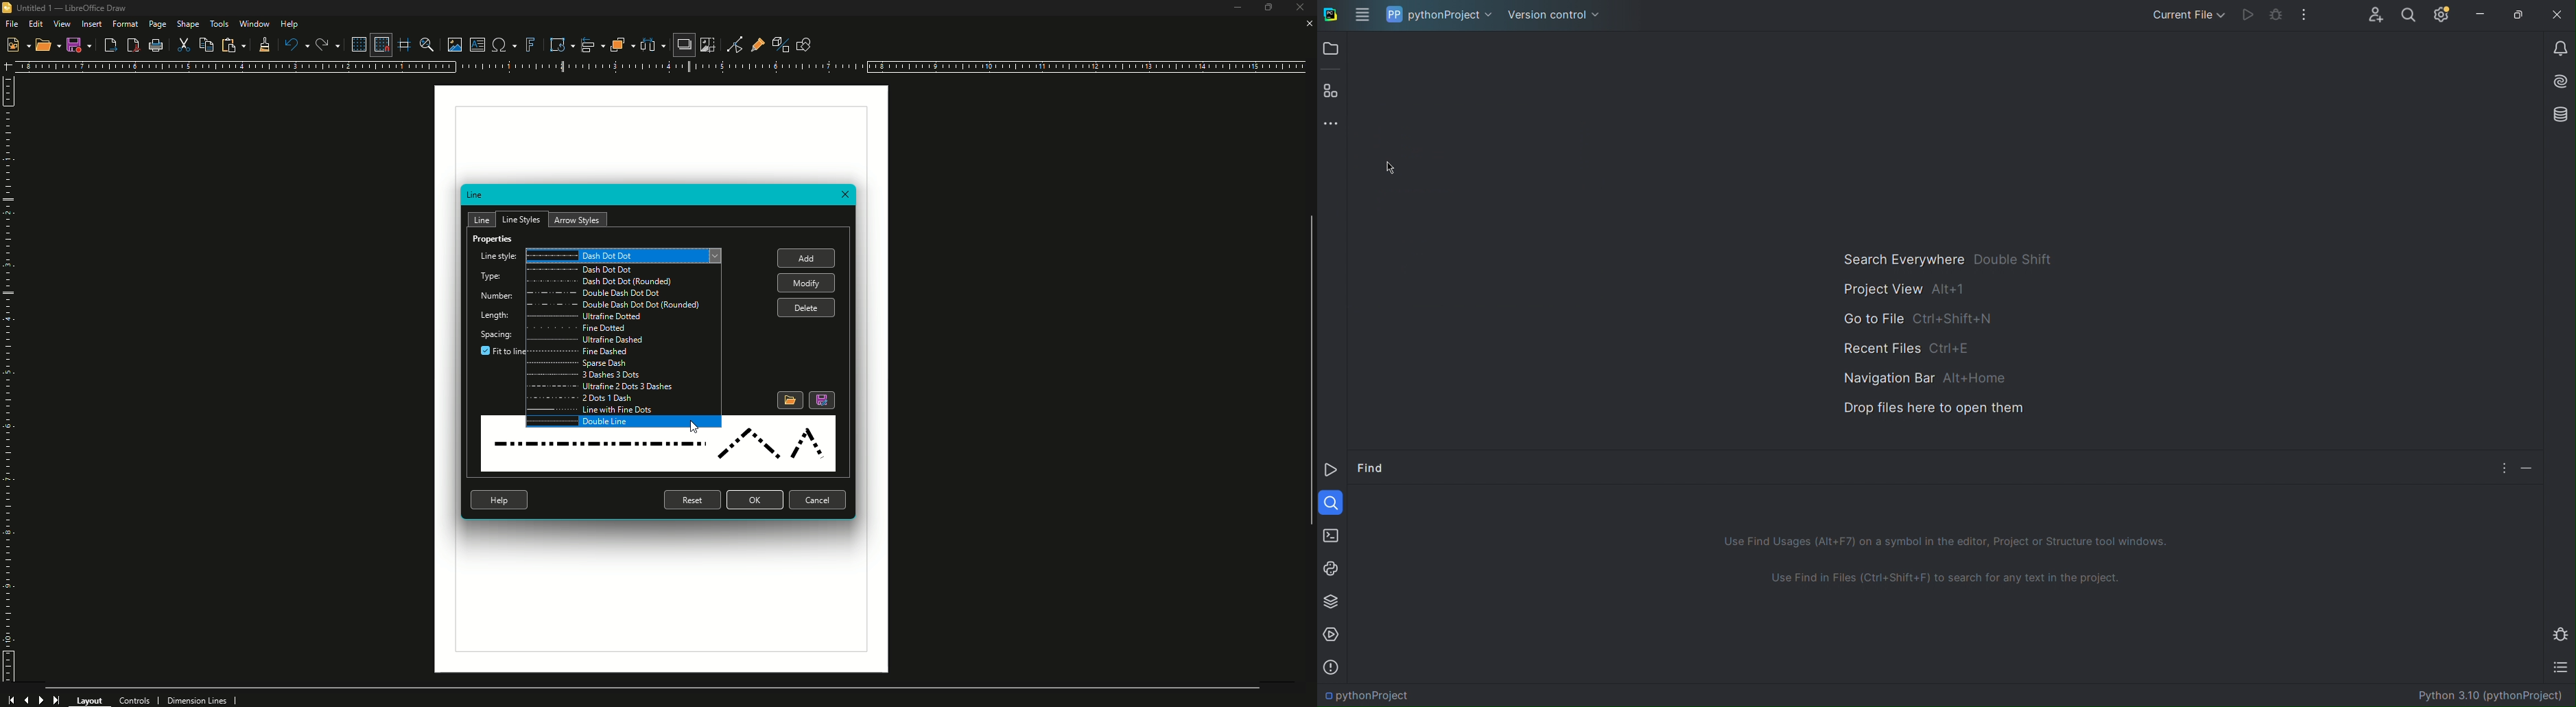  What do you see at coordinates (62, 24) in the screenshot?
I see `View` at bounding box center [62, 24].